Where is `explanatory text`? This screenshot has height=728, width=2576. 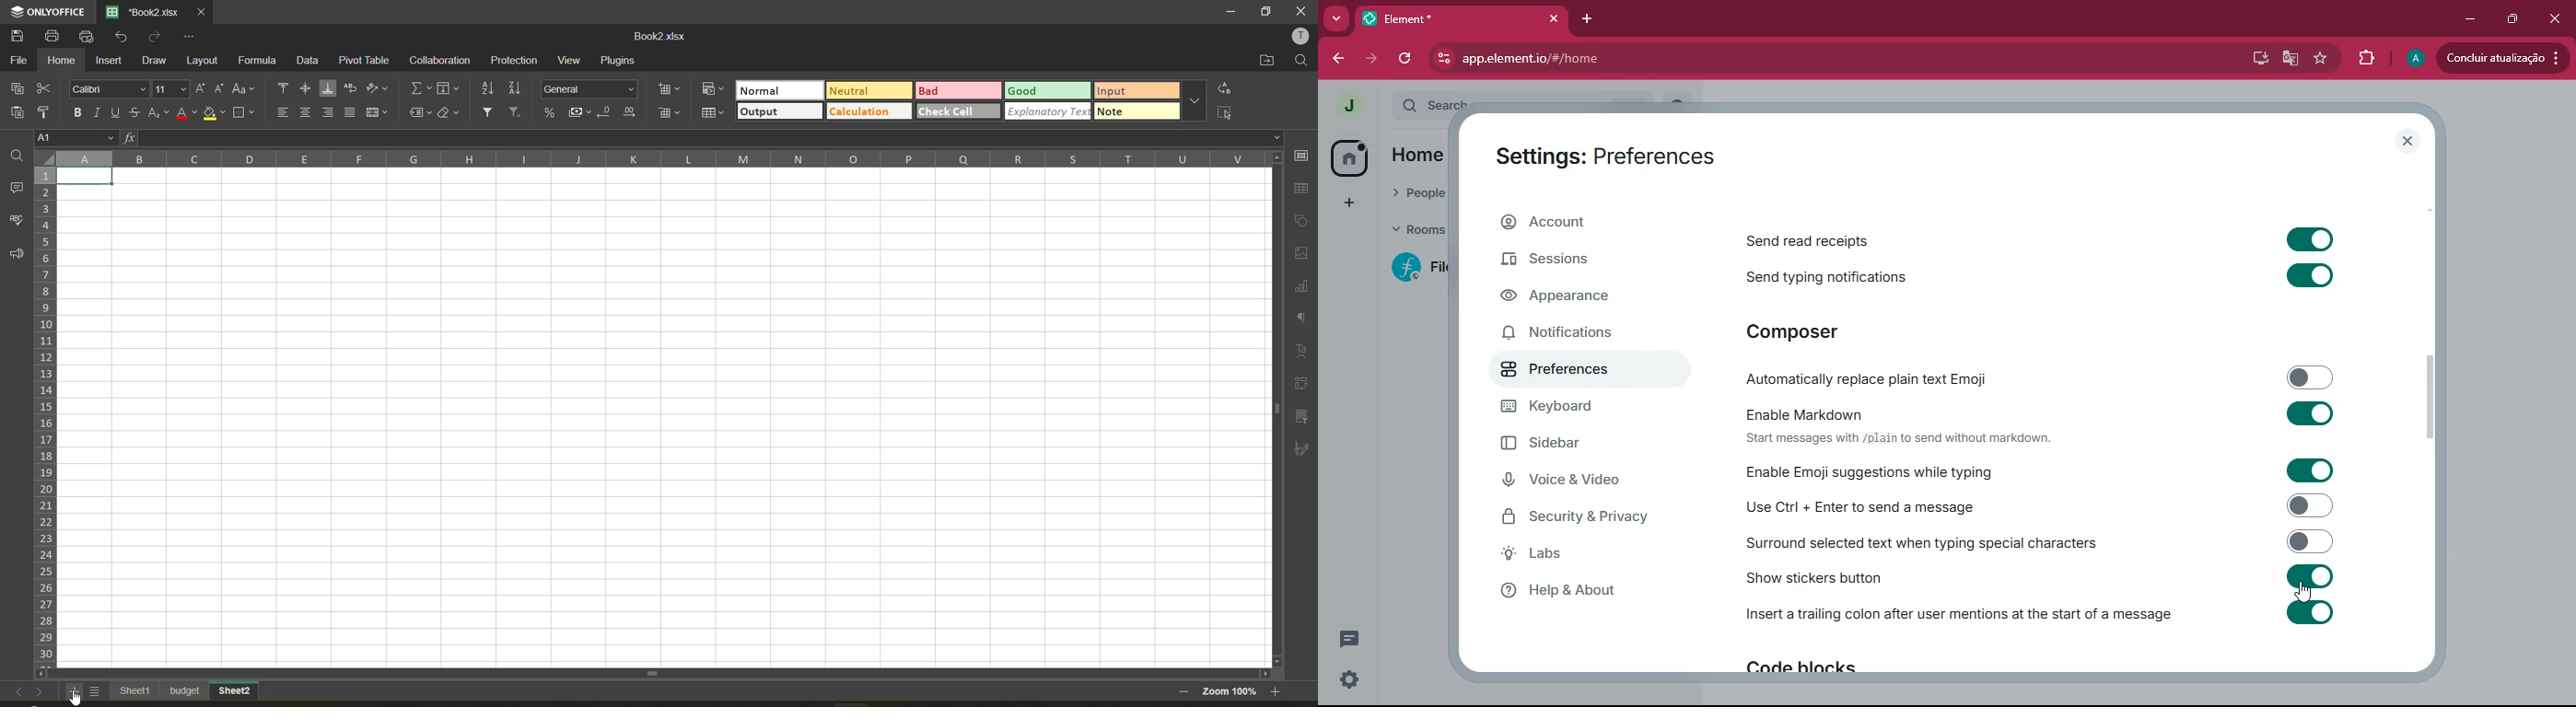
explanatory text is located at coordinates (1048, 112).